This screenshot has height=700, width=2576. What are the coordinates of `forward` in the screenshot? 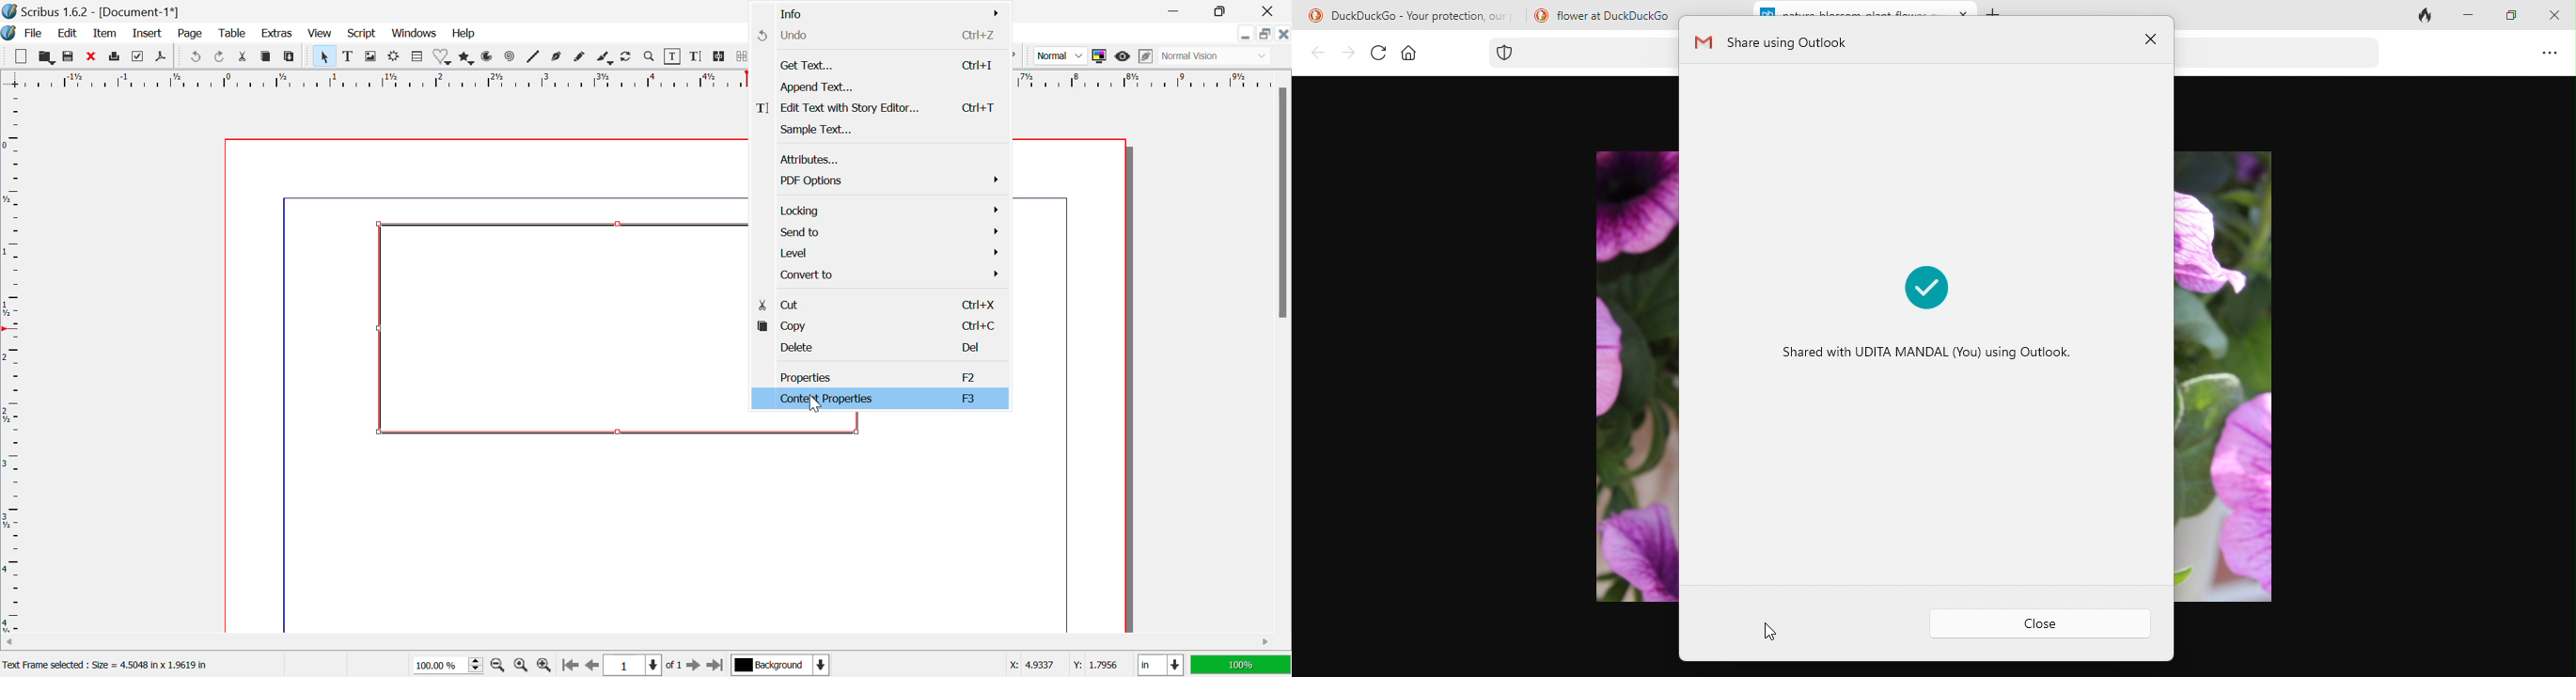 It's located at (1345, 53).